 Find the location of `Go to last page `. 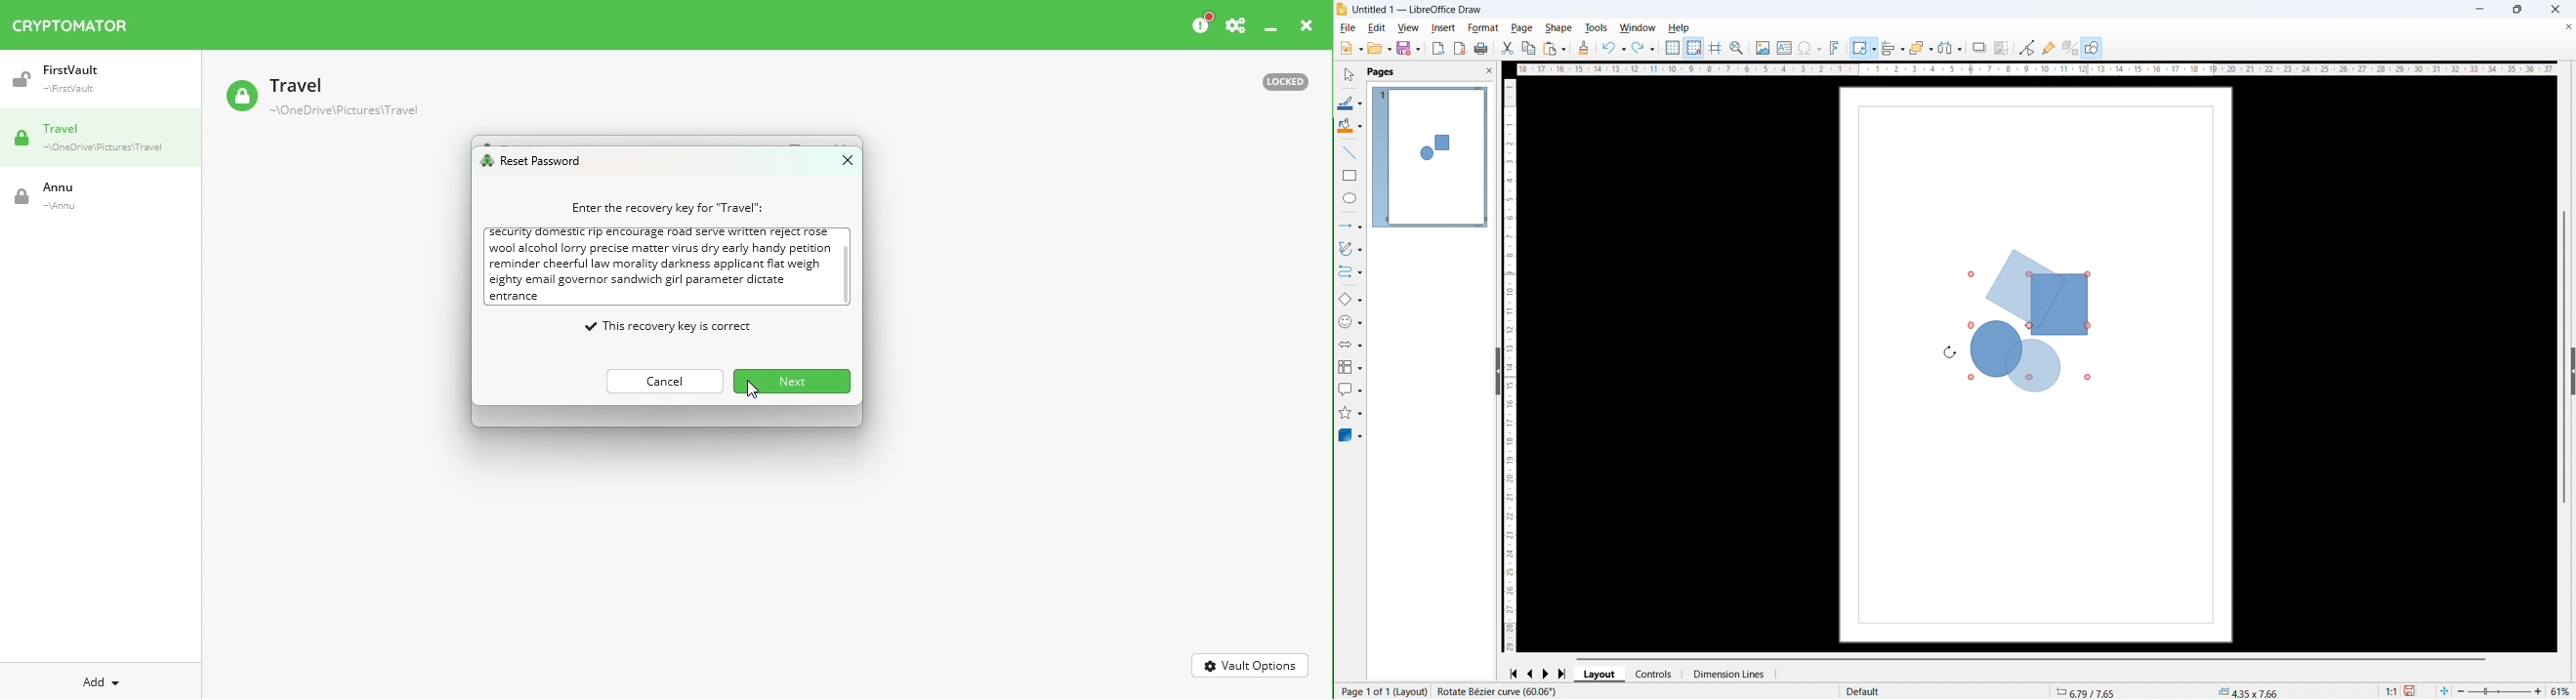

Go to last page  is located at coordinates (1563, 674).